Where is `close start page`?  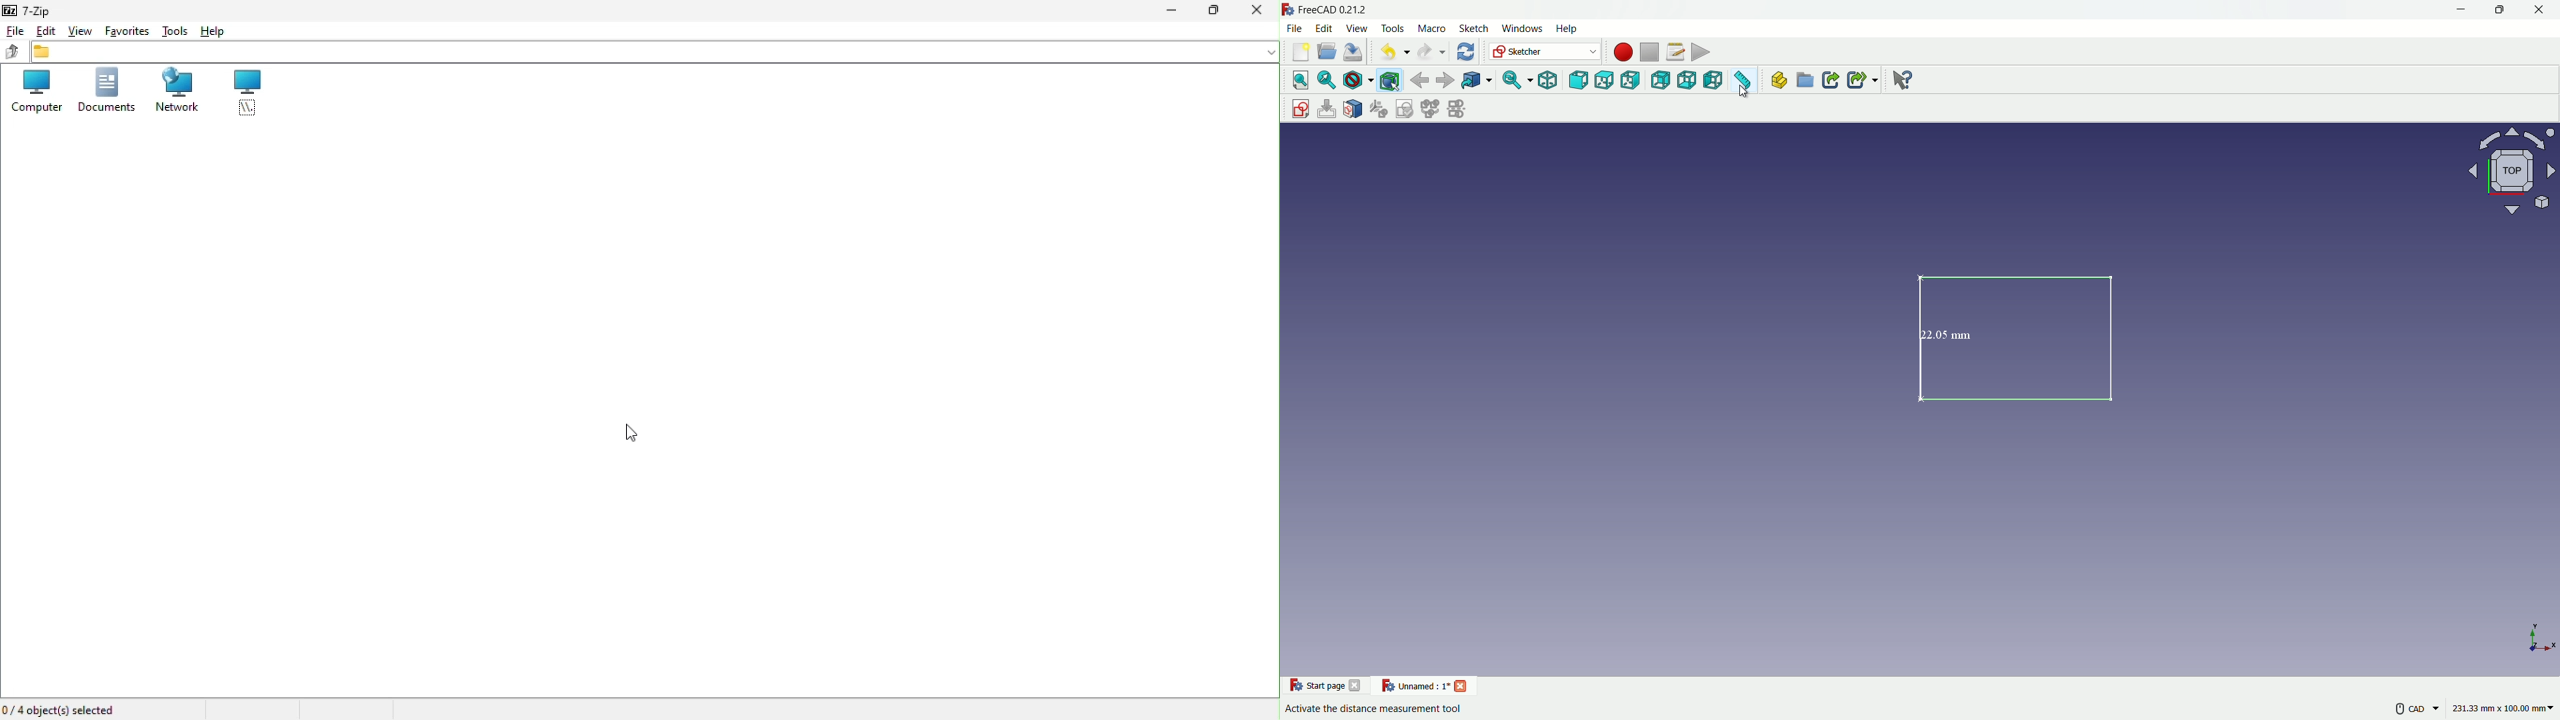
close start page is located at coordinates (1357, 688).